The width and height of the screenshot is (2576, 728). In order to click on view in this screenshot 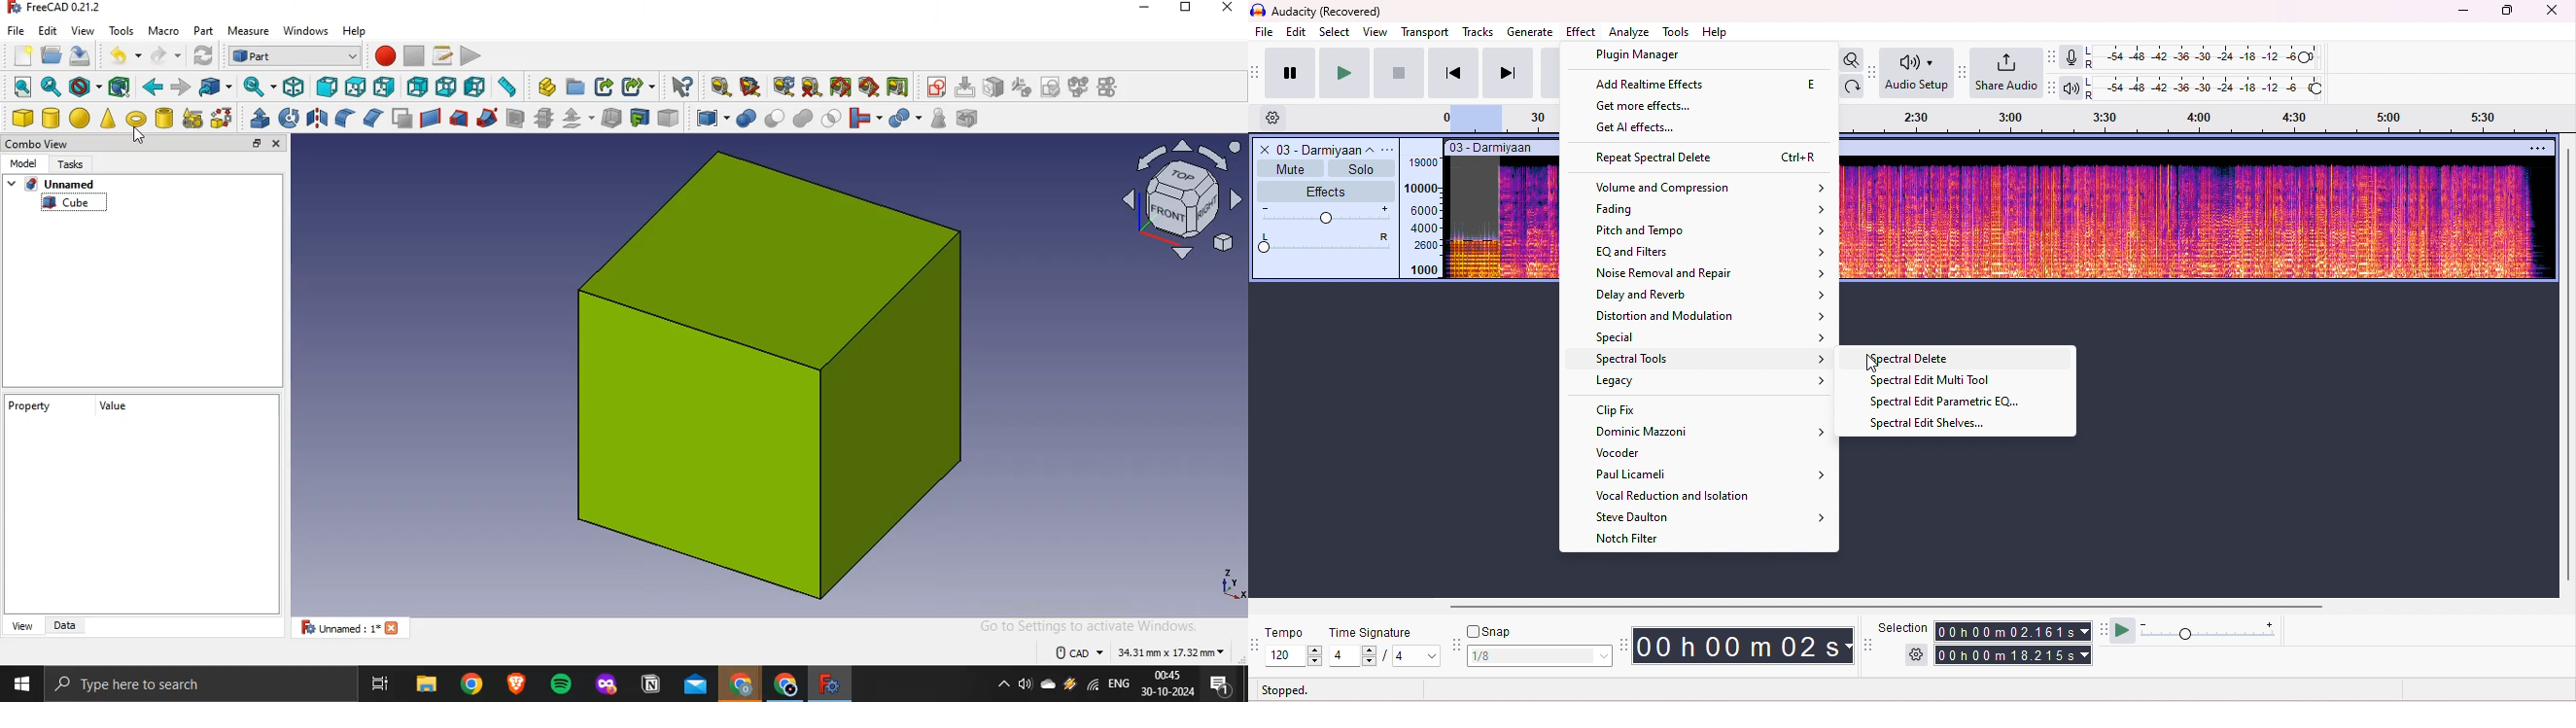, I will do `click(24, 627)`.